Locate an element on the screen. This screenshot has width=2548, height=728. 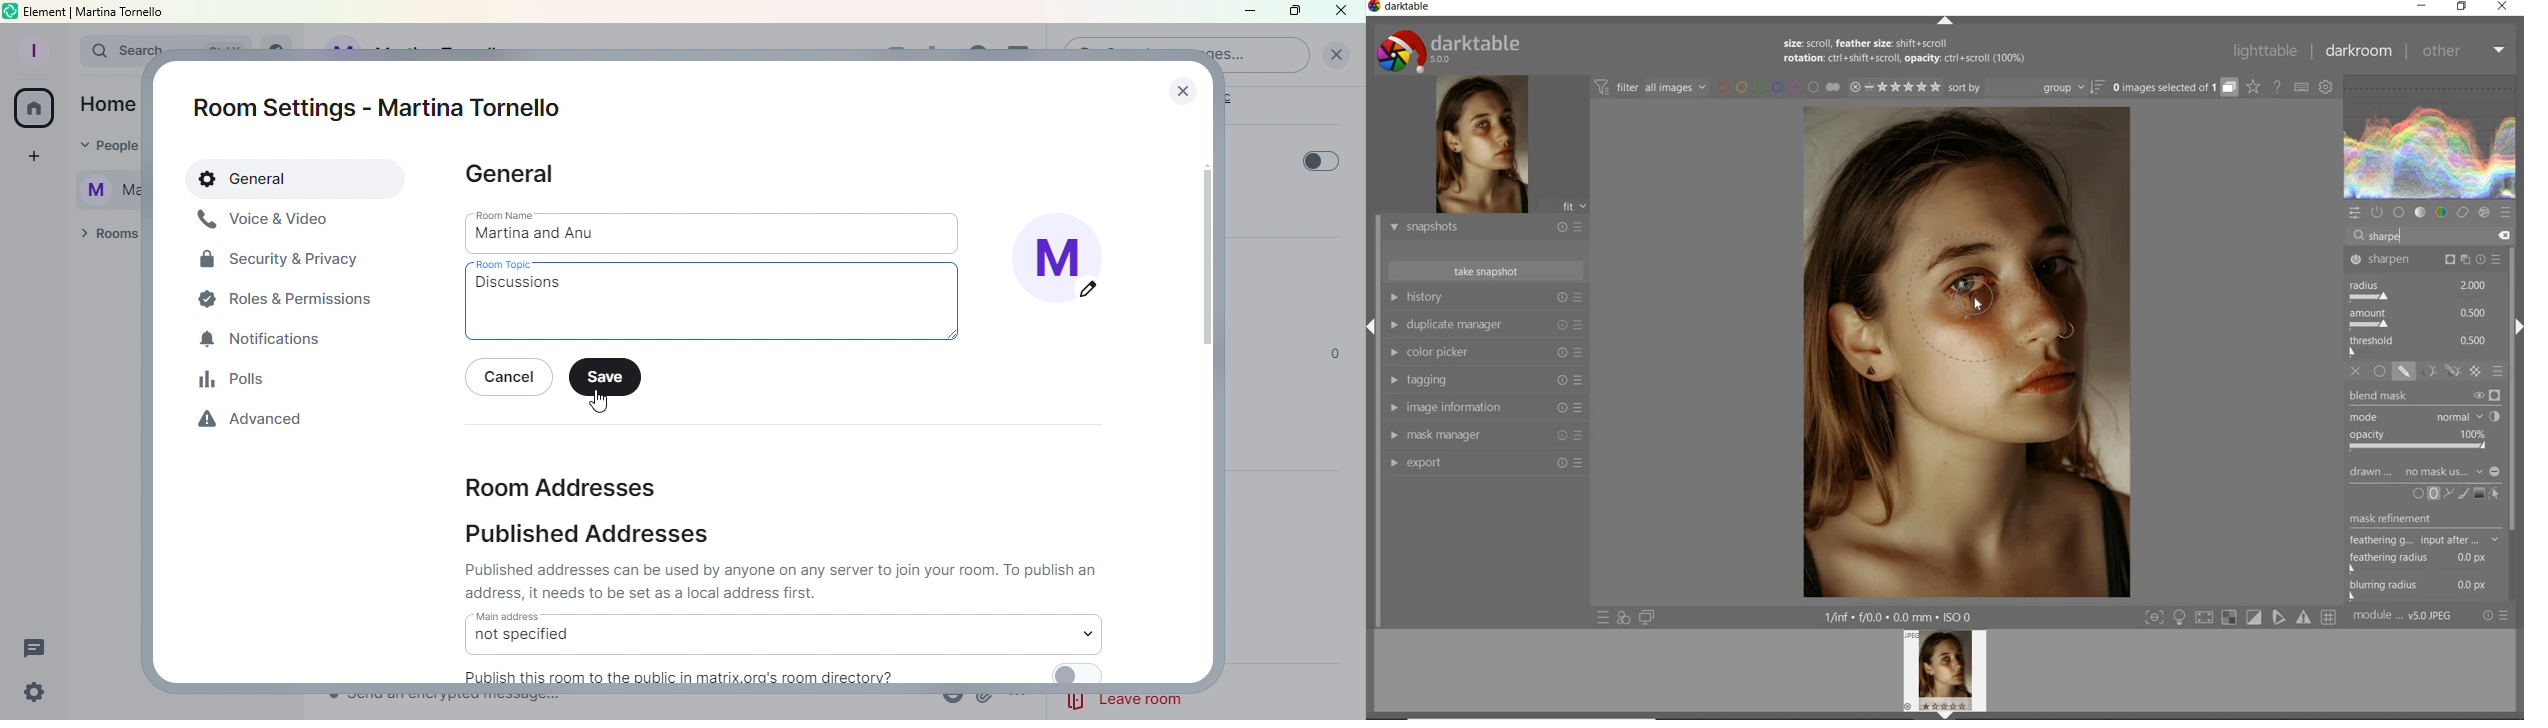
Close is located at coordinates (1343, 12).